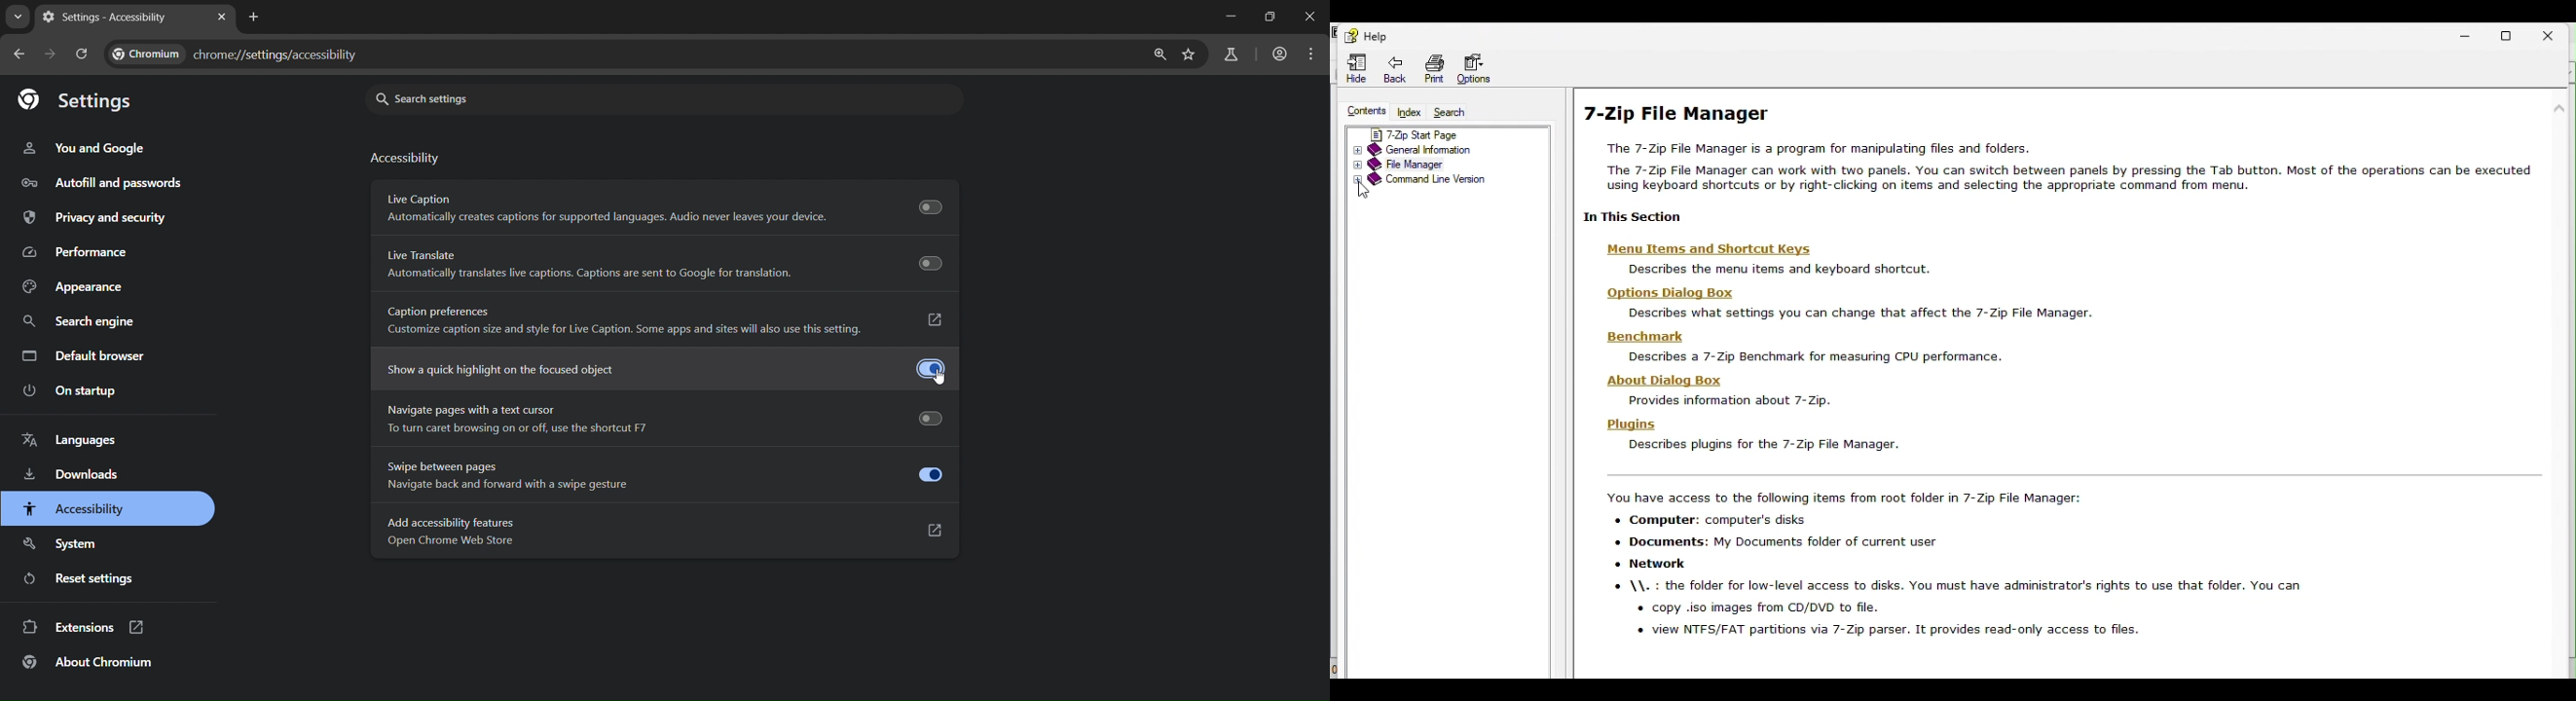 The height and width of the screenshot is (728, 2576). Describe the element at coordinates (929, 418) in the screenshot. I see `toggle` at that location.